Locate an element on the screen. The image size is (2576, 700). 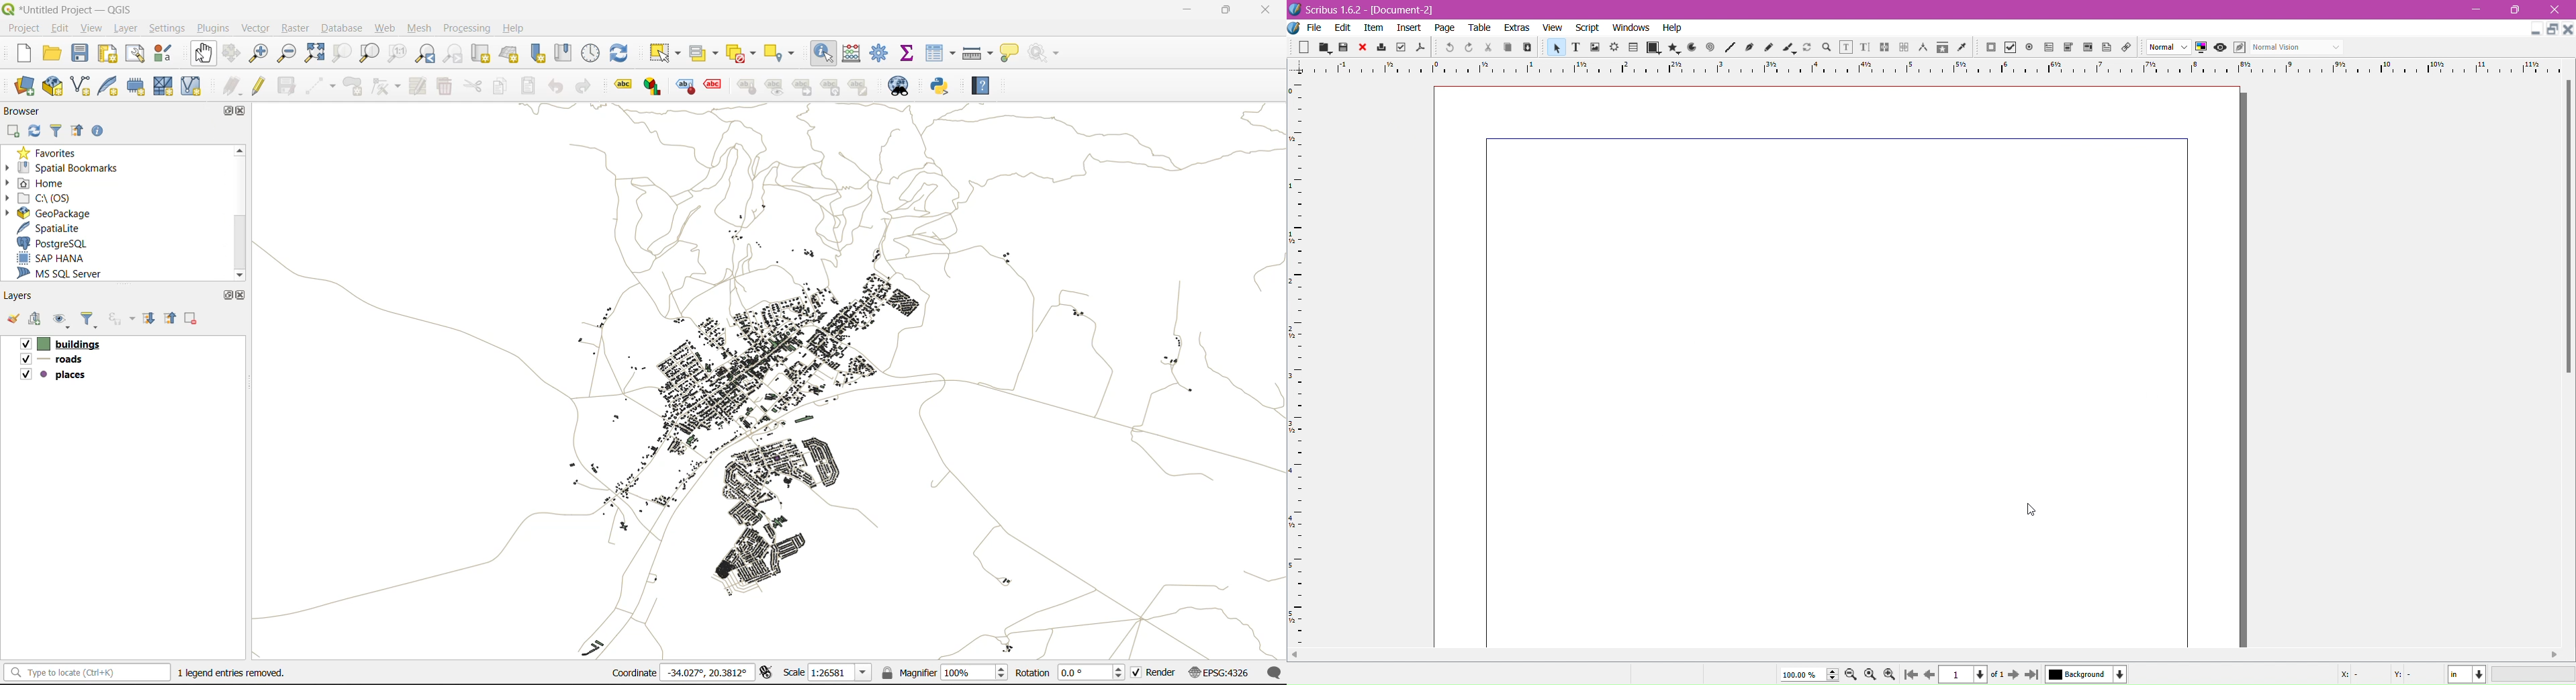
new is located at coordinates (17, 54).